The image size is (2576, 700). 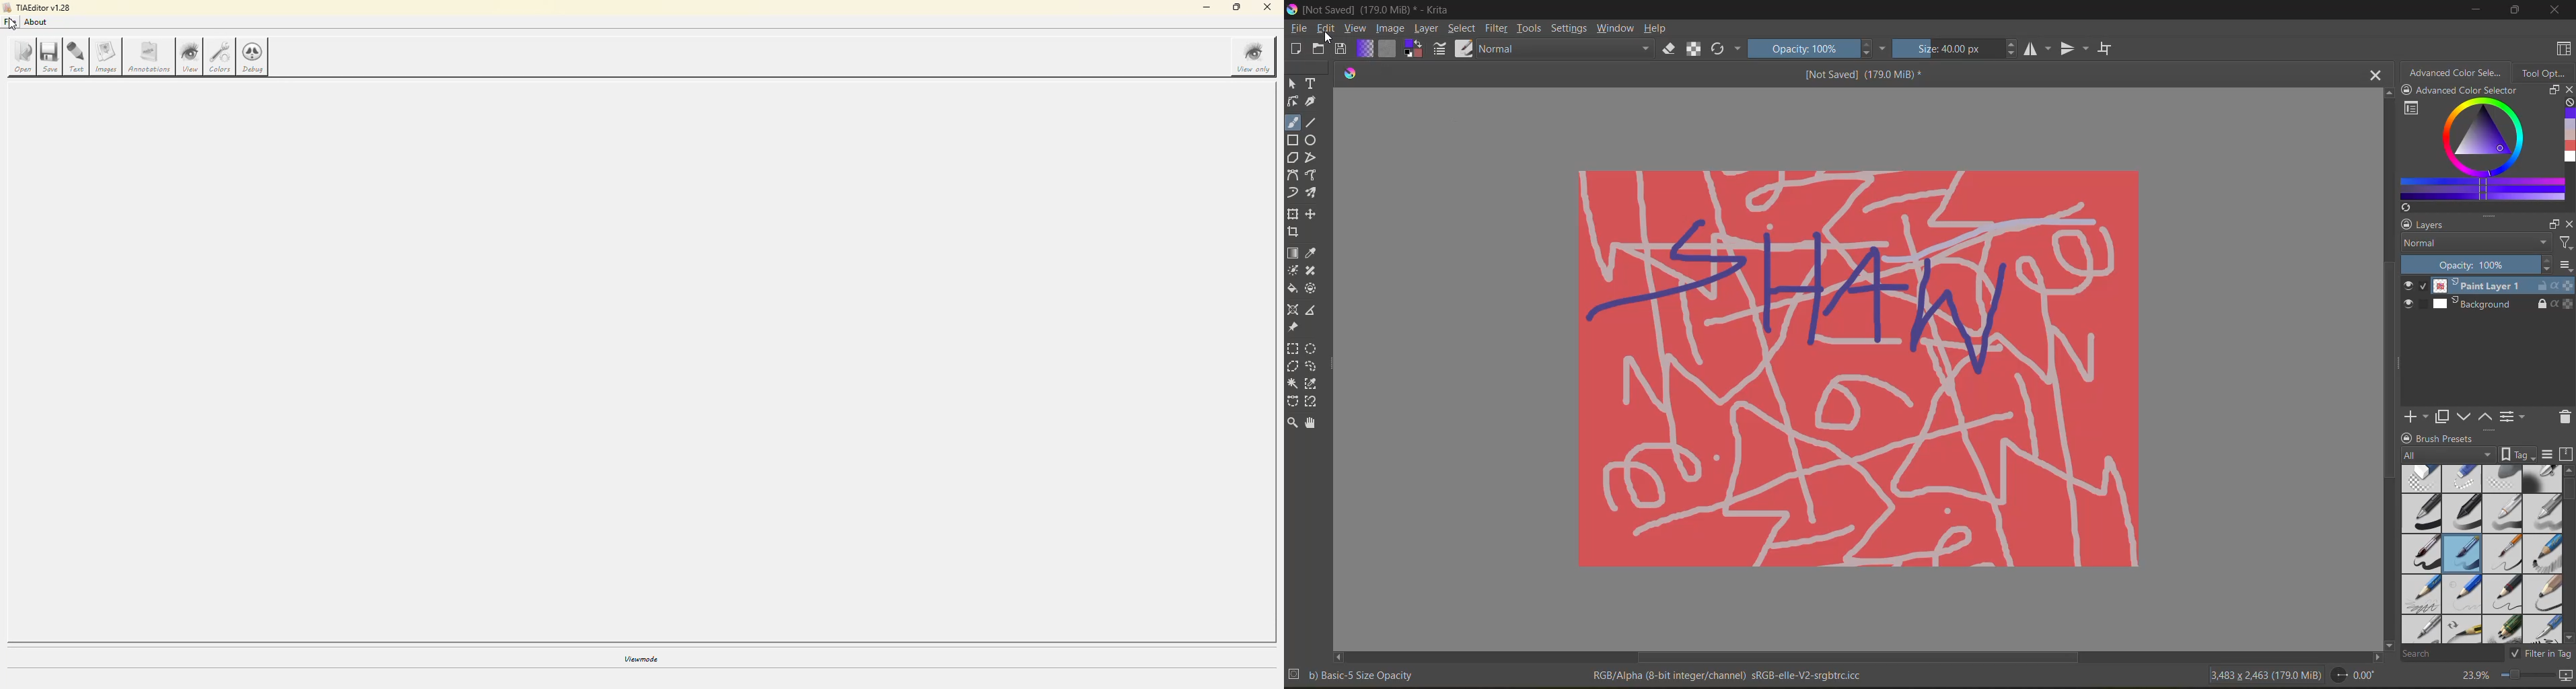 What do you see at coordinates (2500, 305) in the screenshot?
I see `Background` at bounding box center [2500, 305].